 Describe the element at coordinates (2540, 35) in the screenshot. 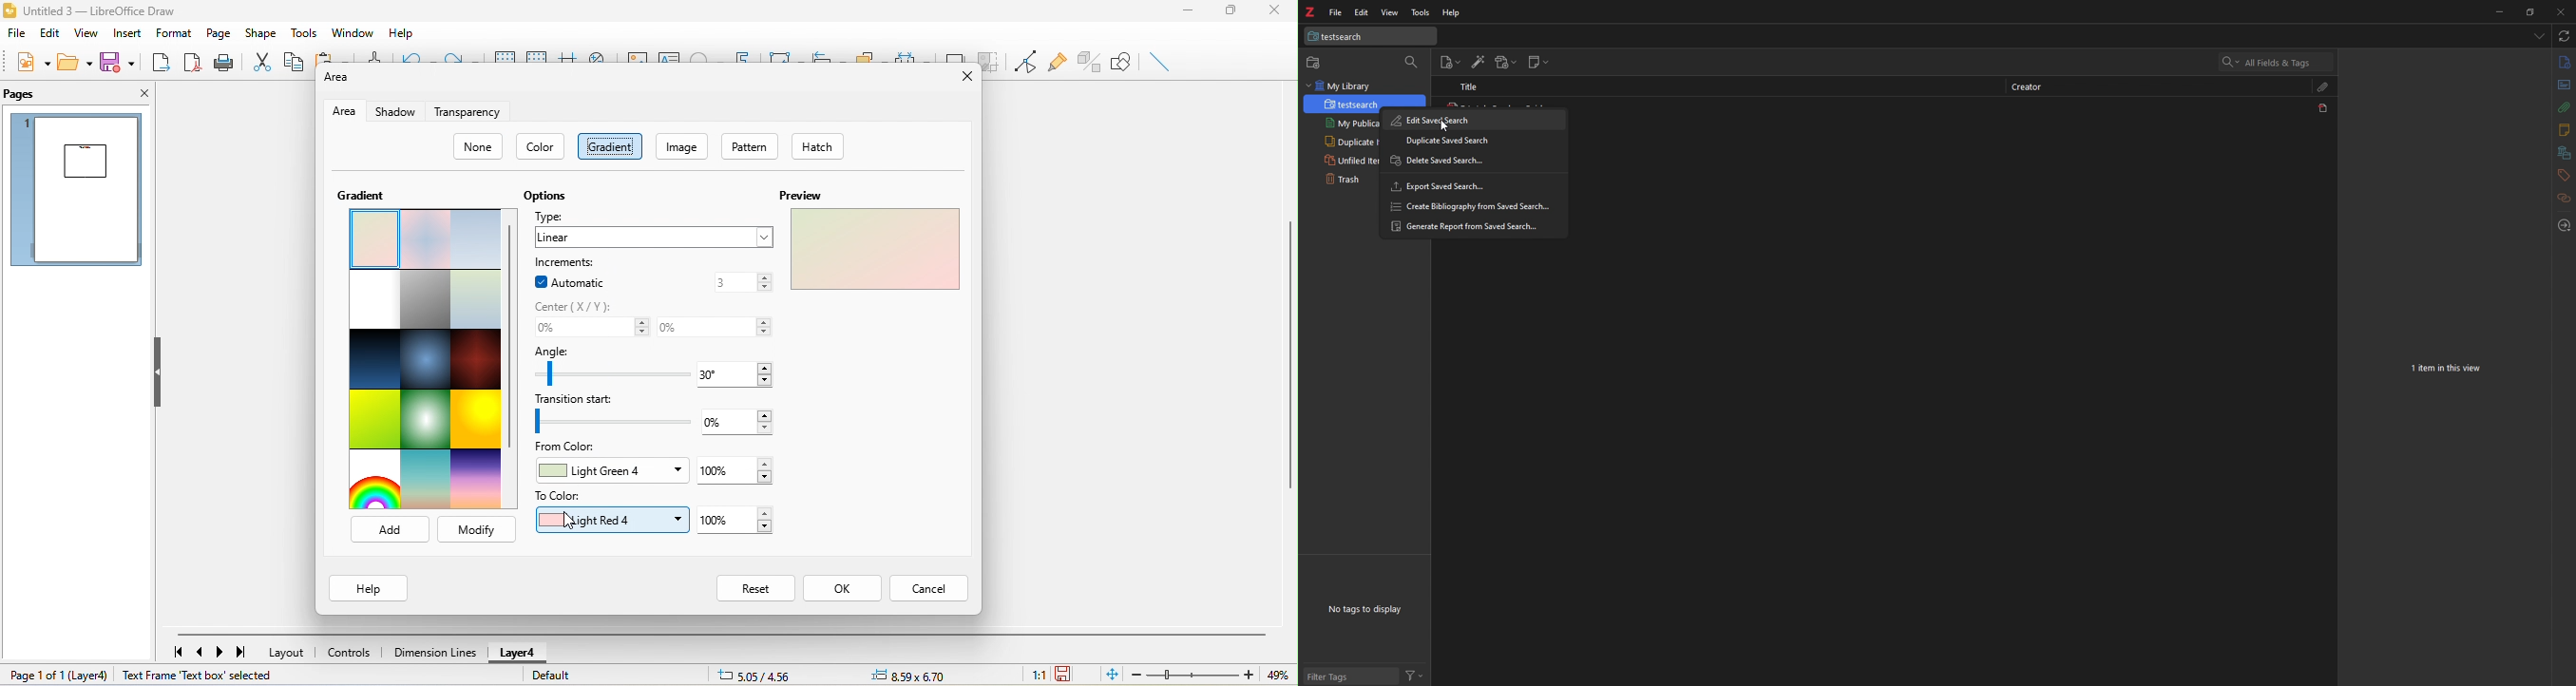

I see `list all items` at that location.